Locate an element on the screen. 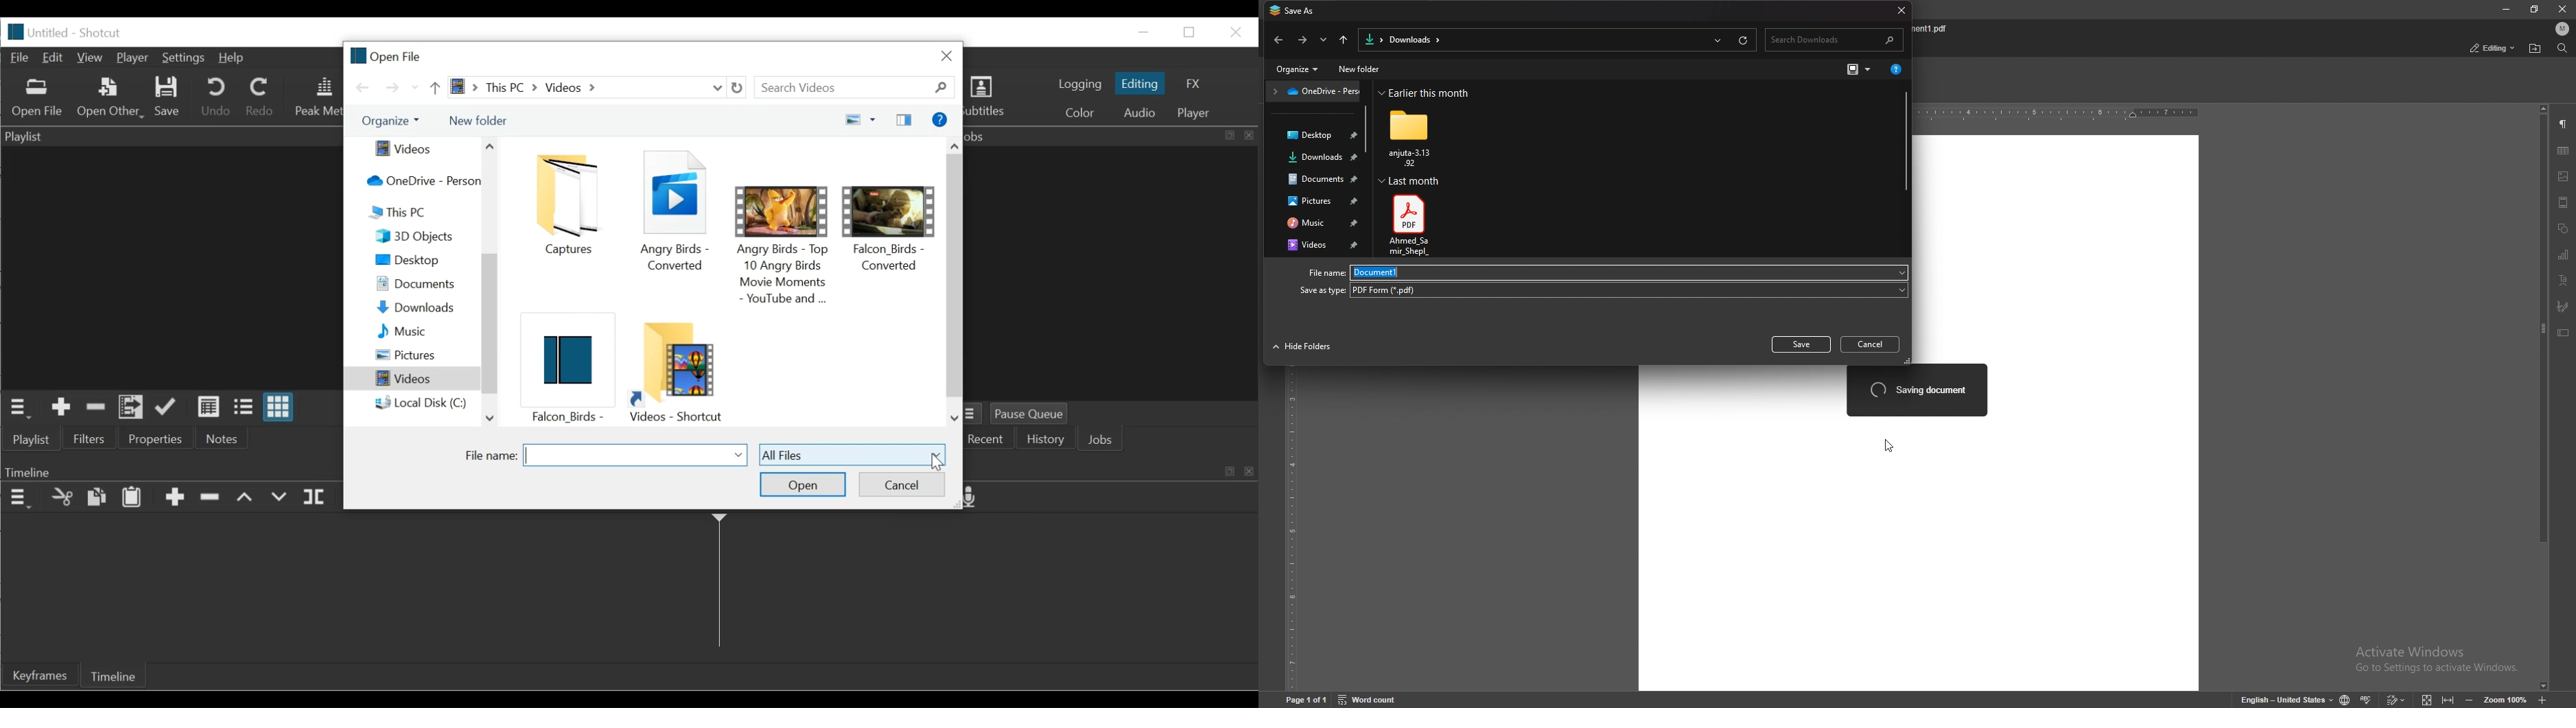 Image resolution: width=2576 pixels, height=728 pixels. Falcon_birds - converted is located at coordinates (892, 220).